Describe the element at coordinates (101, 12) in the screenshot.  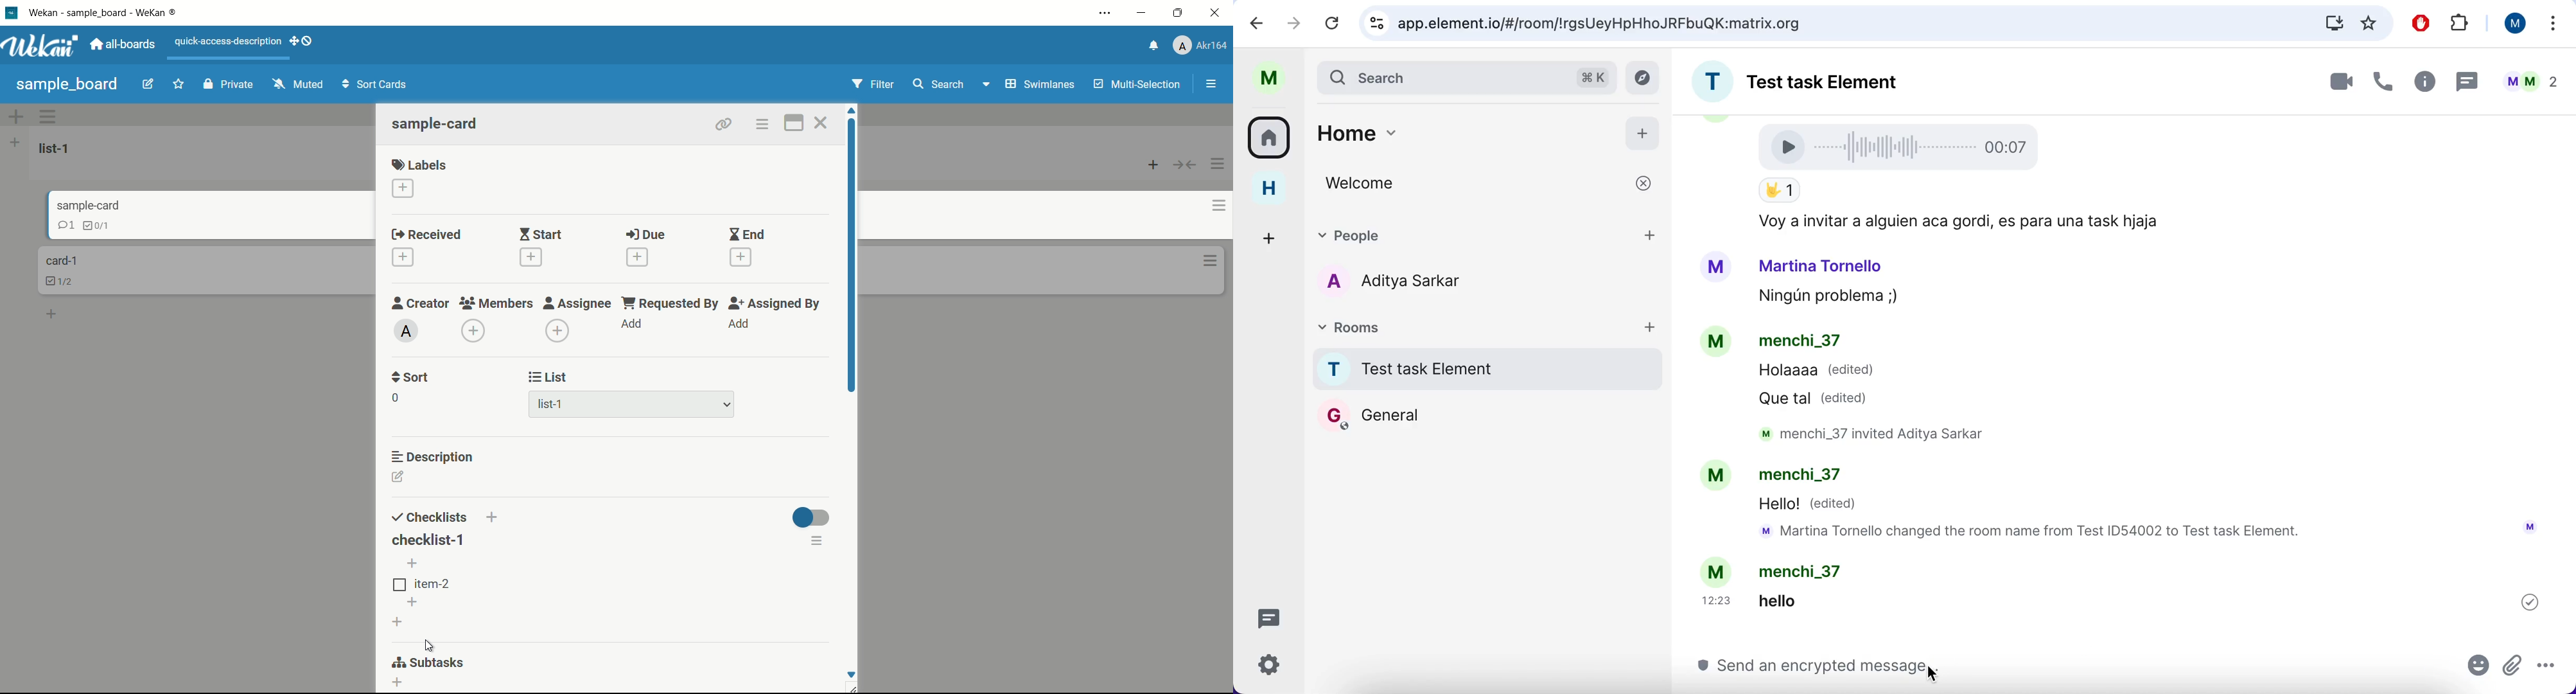
I see `app name` at that location.